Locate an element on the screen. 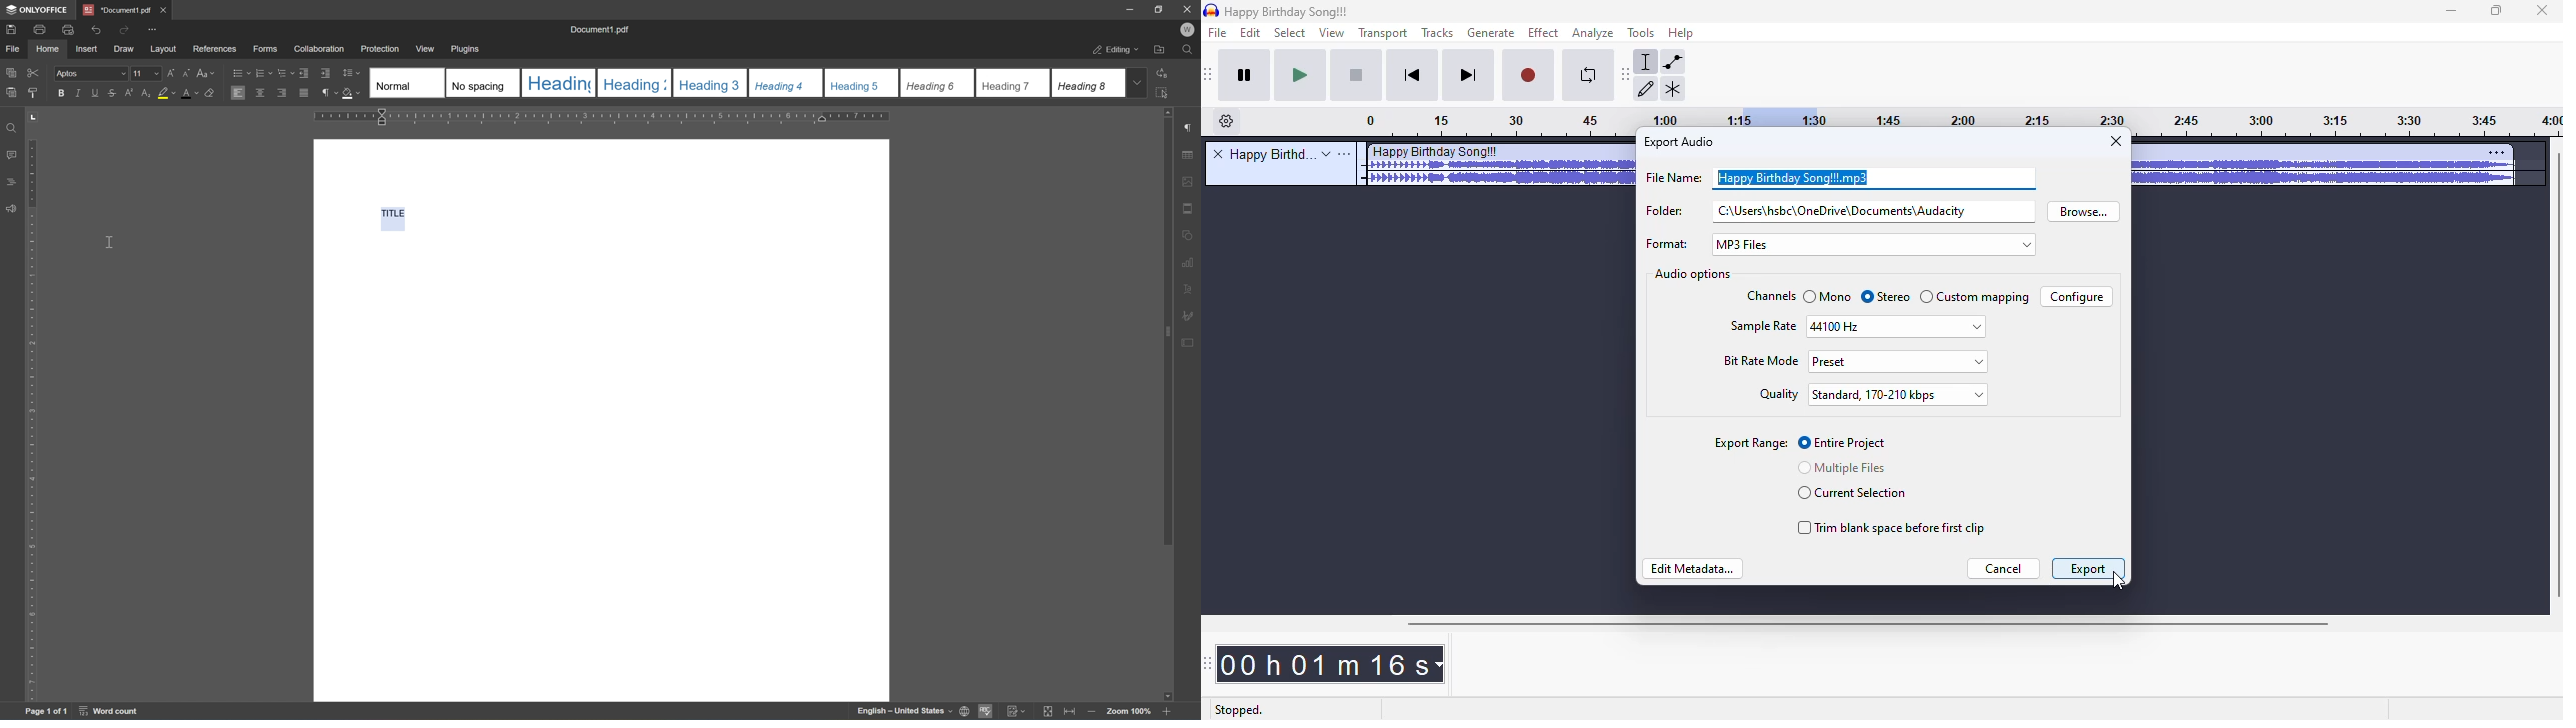  cut is located at coordinates (33, 73).